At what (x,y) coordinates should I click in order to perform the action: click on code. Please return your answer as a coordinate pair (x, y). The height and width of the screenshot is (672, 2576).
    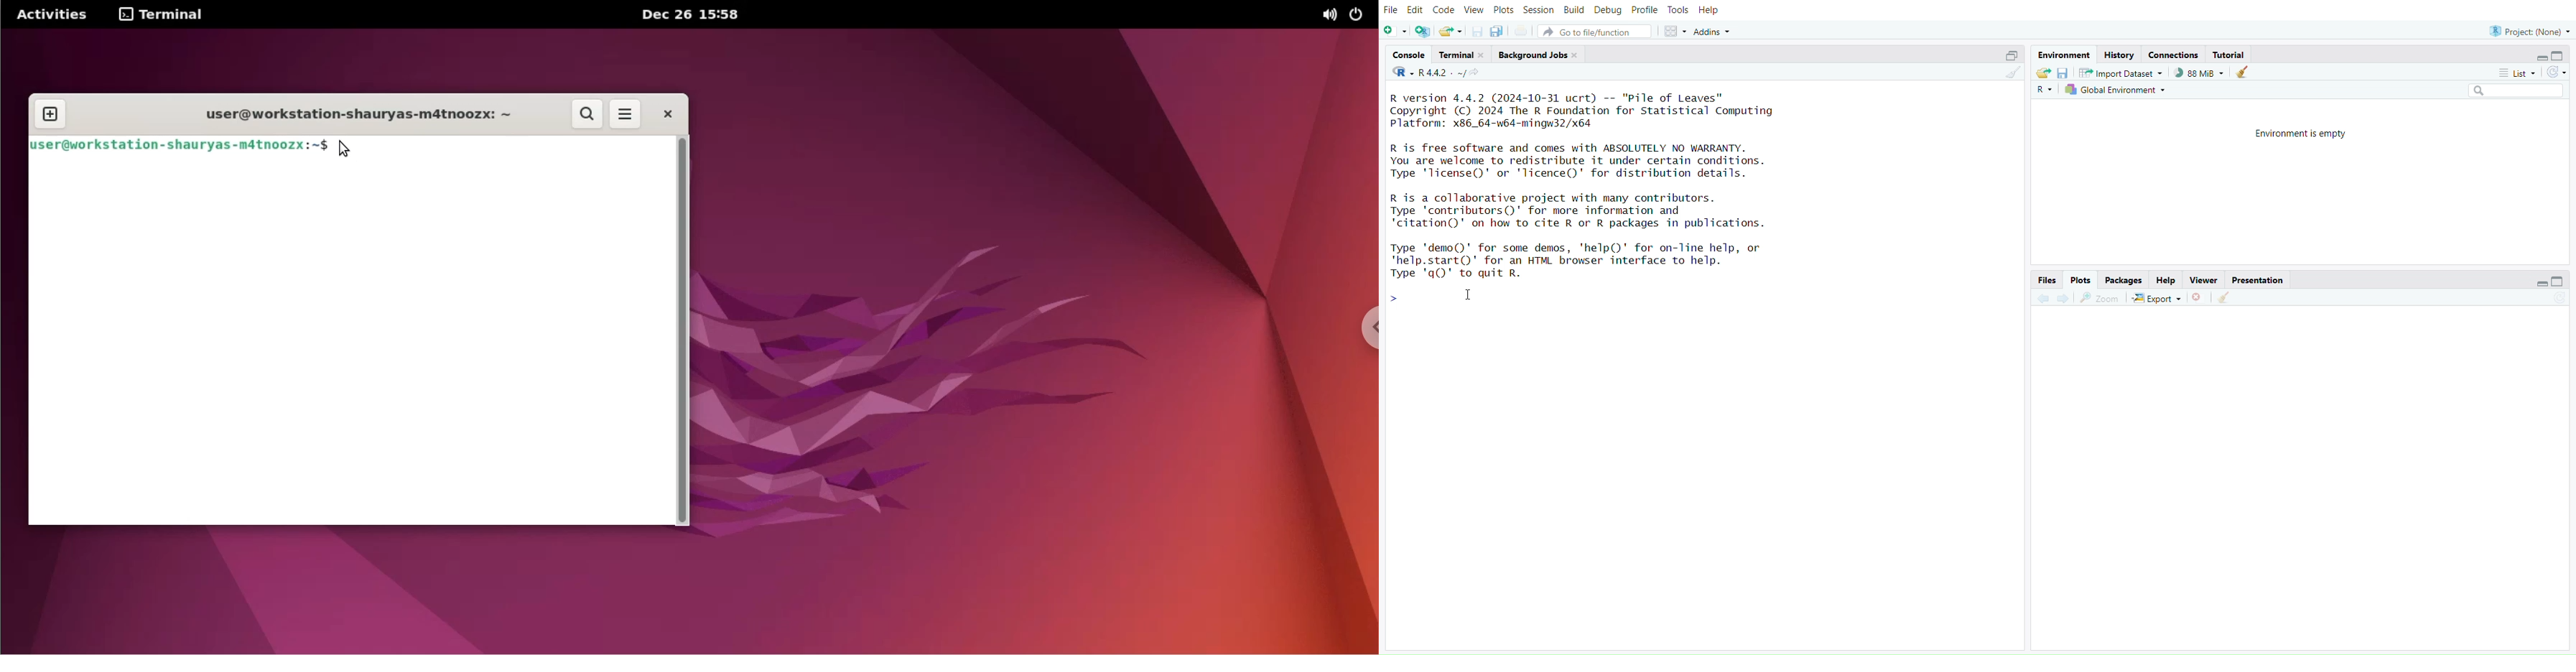
    Looking at the image, I should click on (1444, 10).